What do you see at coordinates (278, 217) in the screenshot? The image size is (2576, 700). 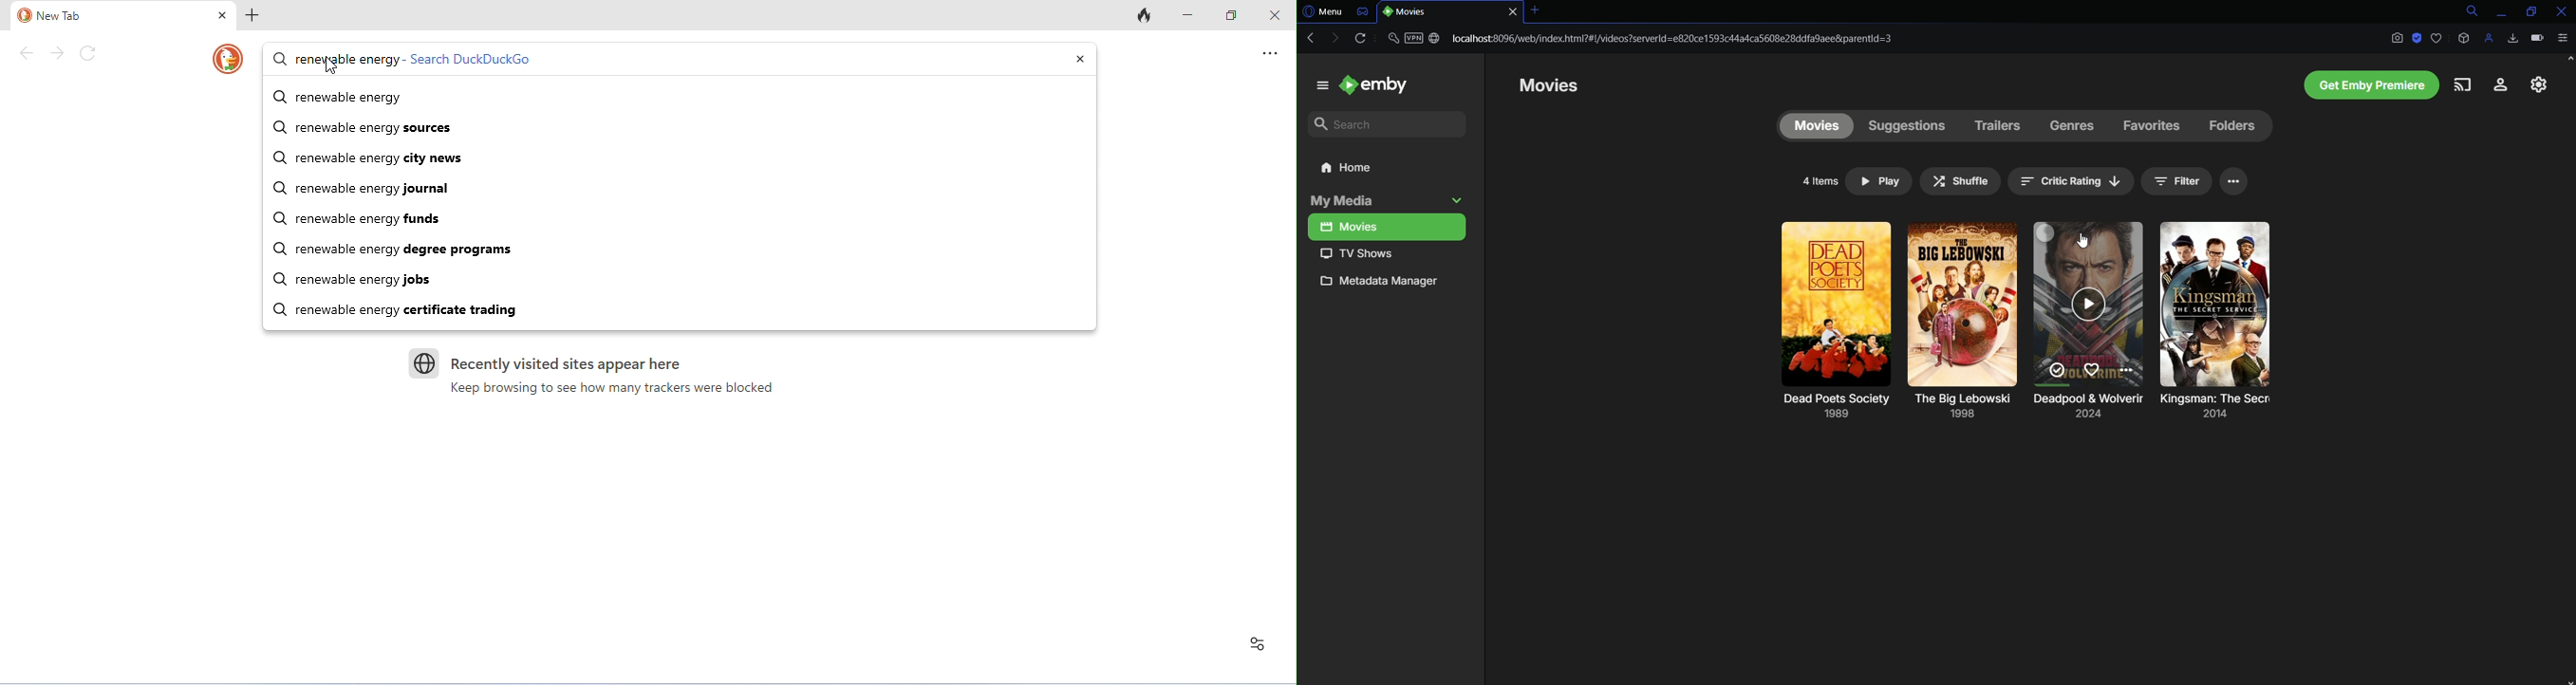 I see `search icon` at bounding box center [278, 217].